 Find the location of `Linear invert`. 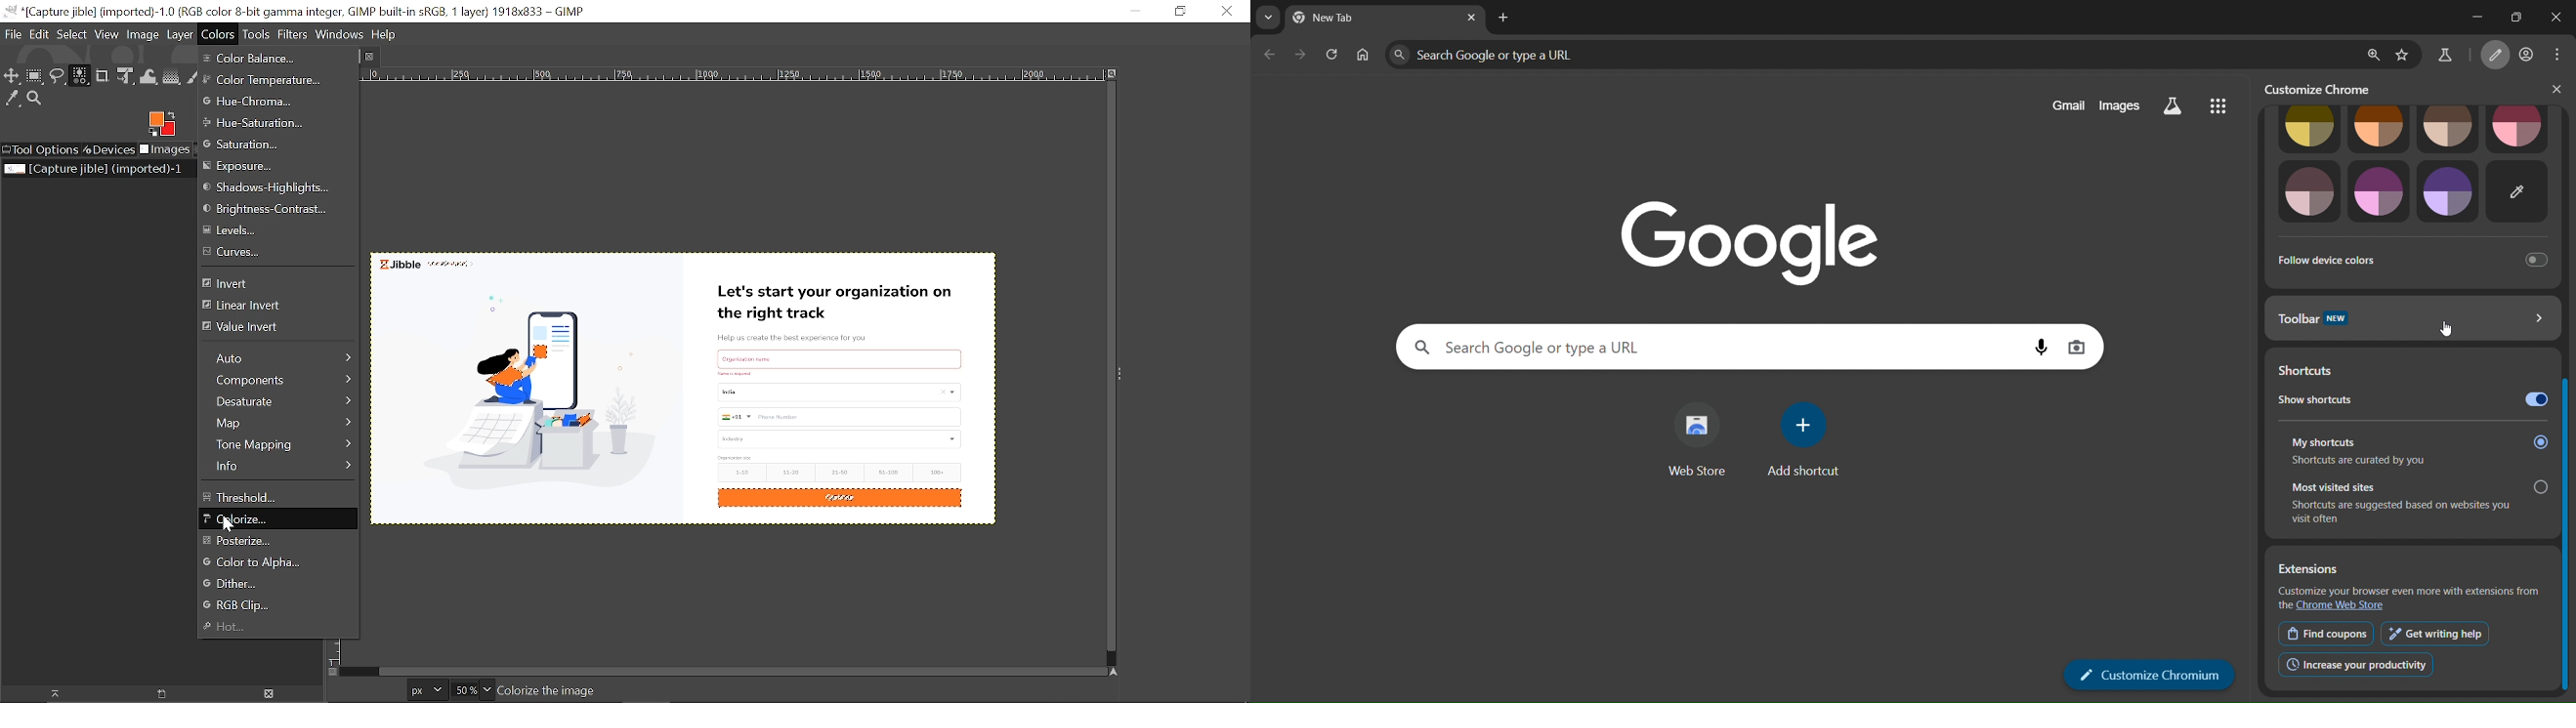

Linear invert is located at coordinates (265, 307).